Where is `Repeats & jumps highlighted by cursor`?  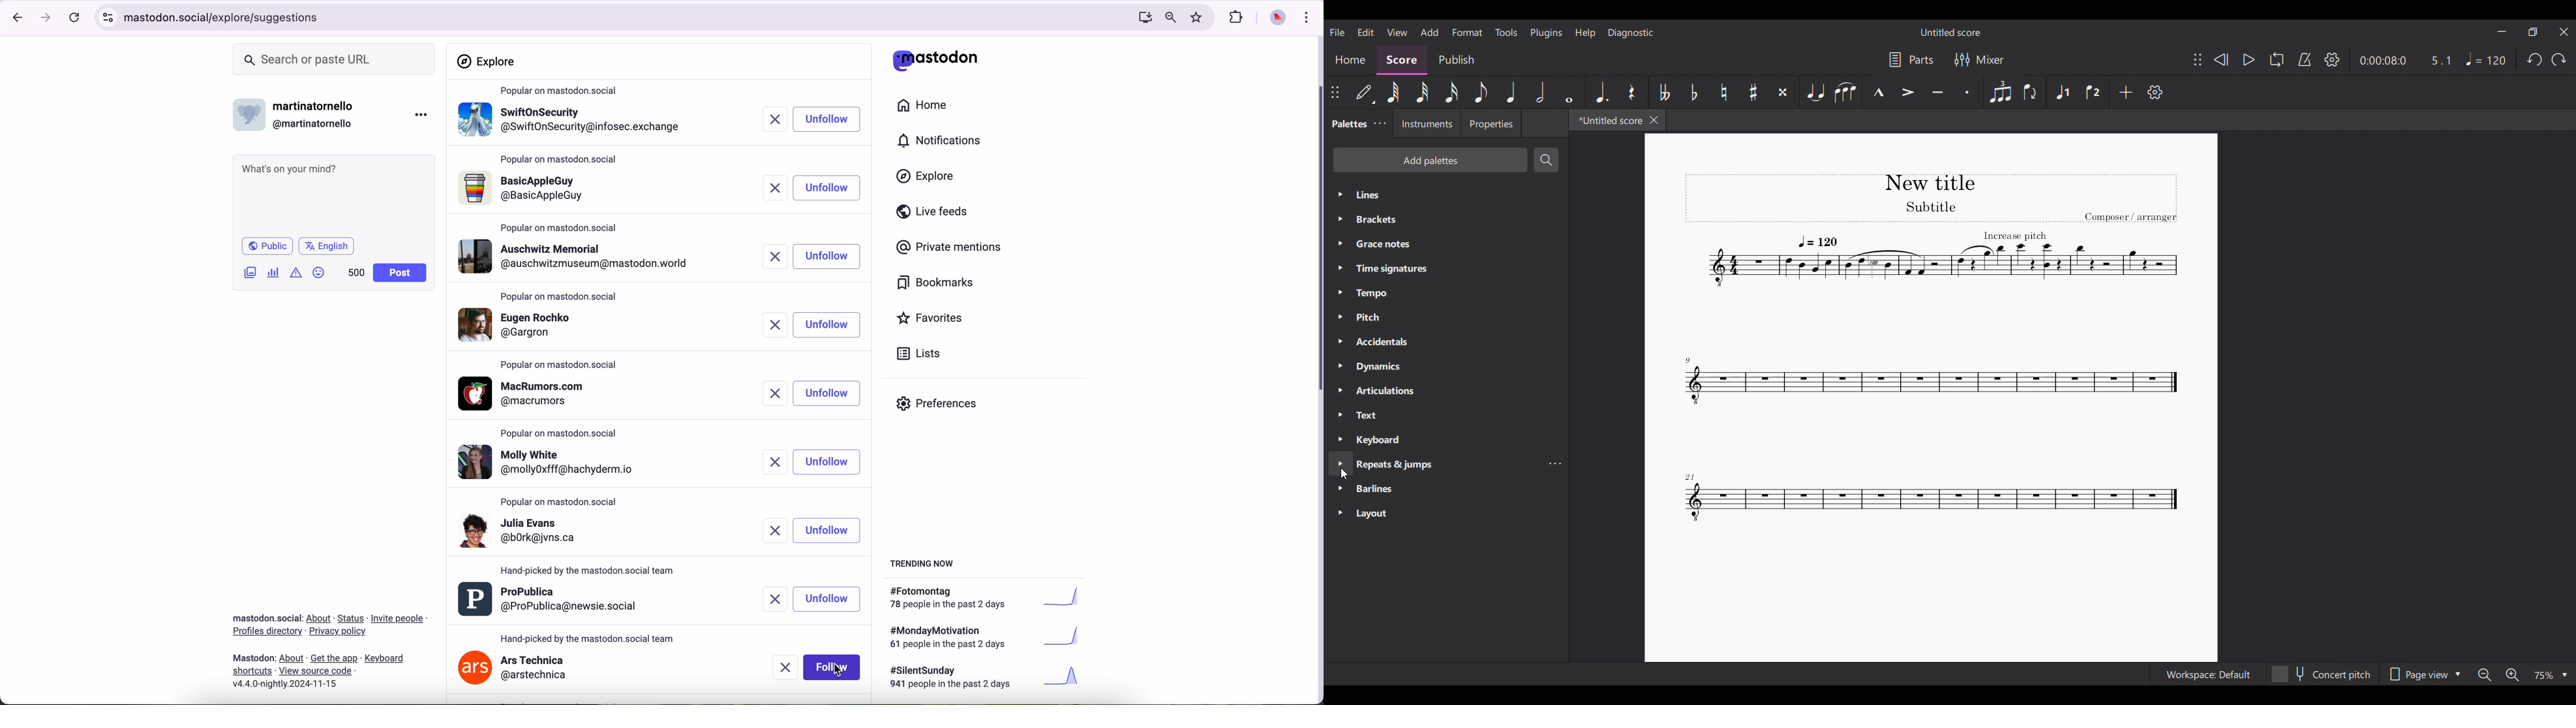
Repeats & jumps highlighted by cursor is located at coordinates (1433, 463).